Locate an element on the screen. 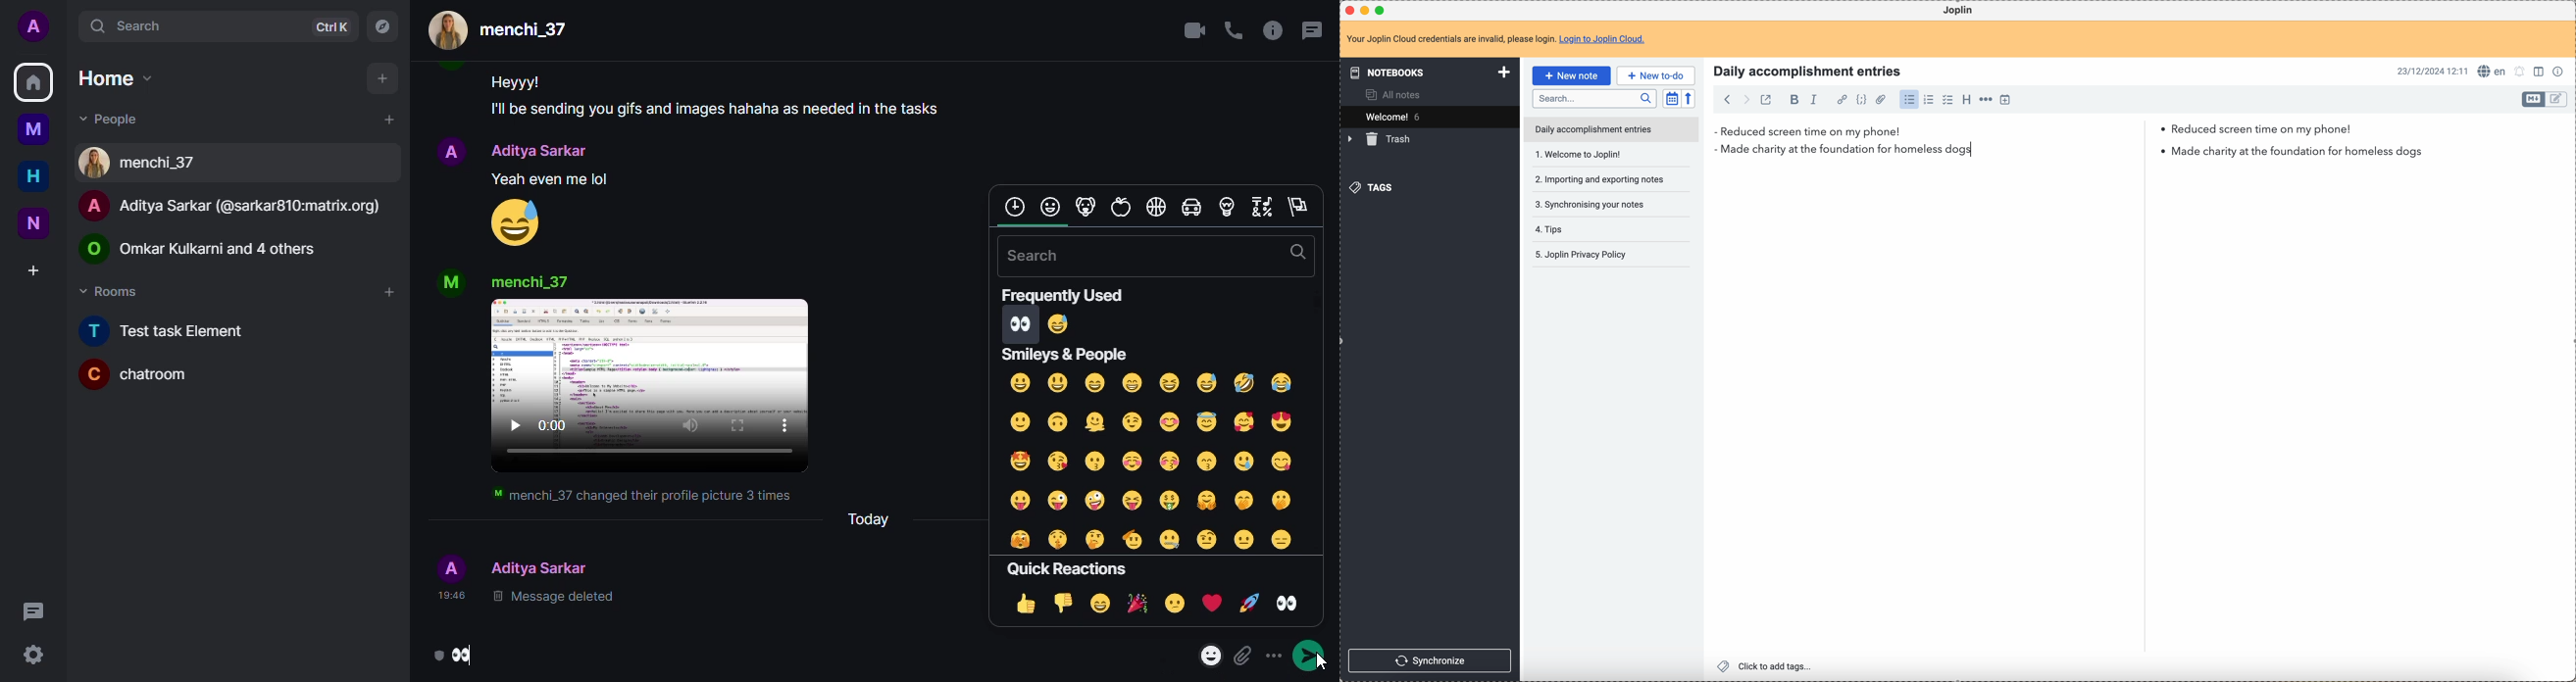 The width and height of the screenshot is (2576, 700). smilley is located at coordinates (1050, 206).